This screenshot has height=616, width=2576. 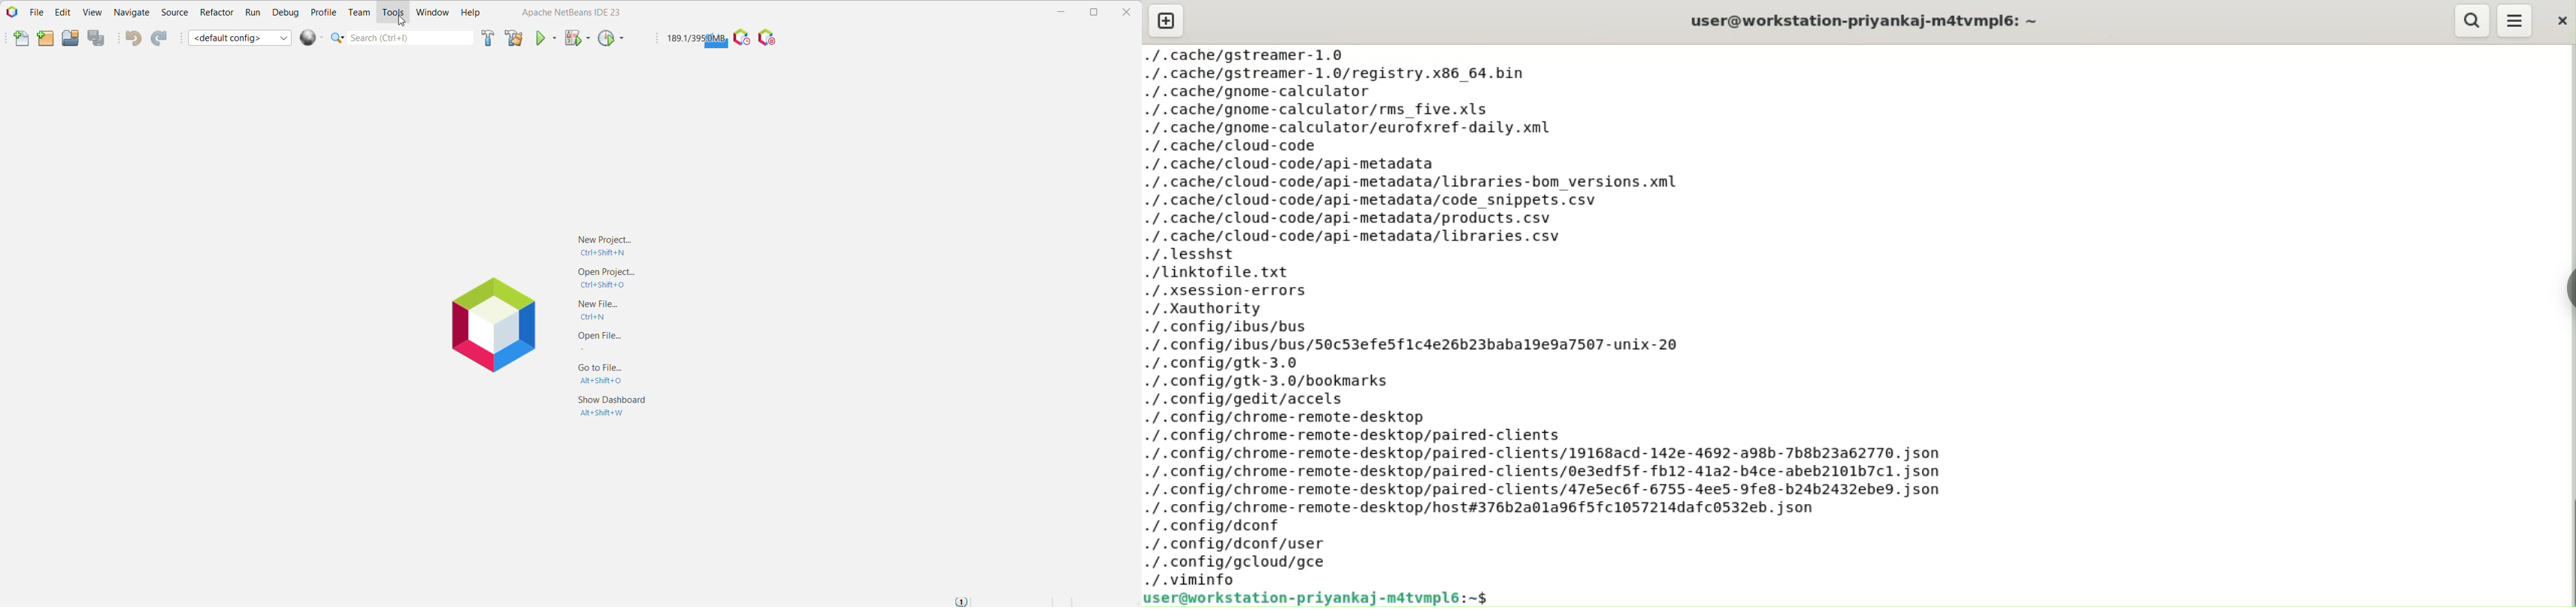 What do you see at coordinates (1058, 12) in the screenshot?
I see `Minimize` at bounding box center [1058, 12].